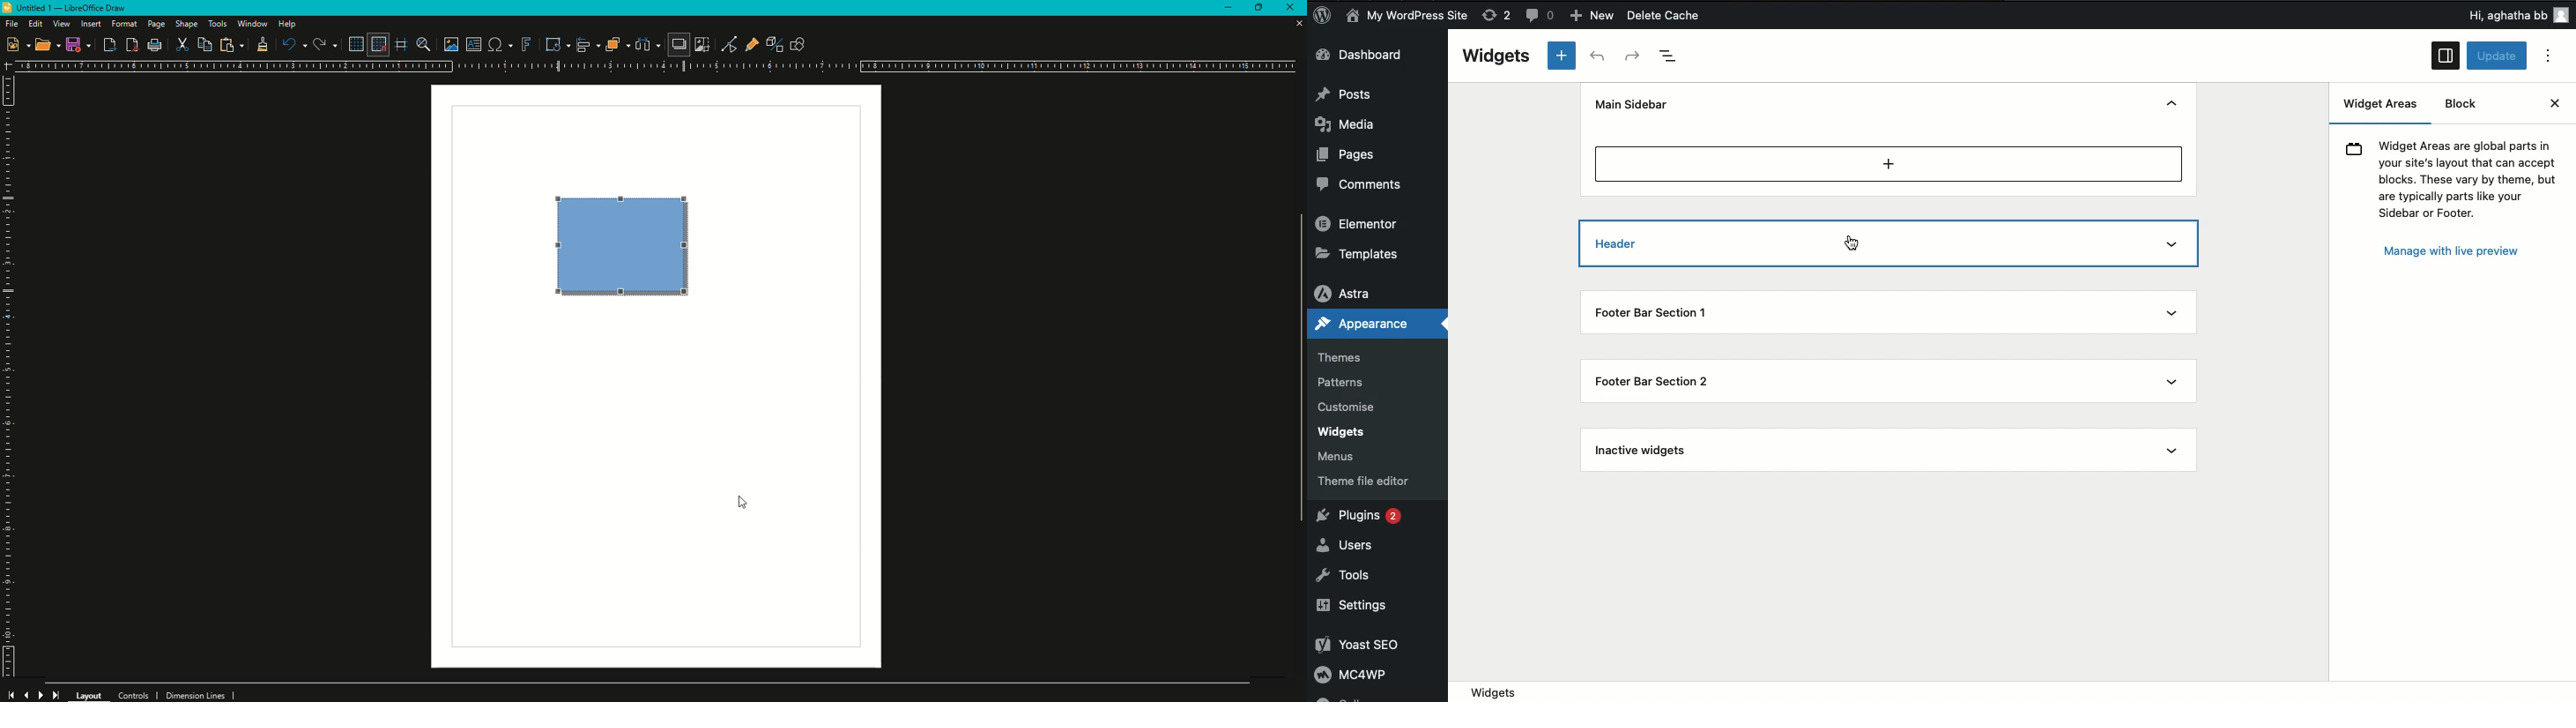  Describe the element at coordinates (1696, 17) in the screenshot. I see `Delete Cache` at that location.